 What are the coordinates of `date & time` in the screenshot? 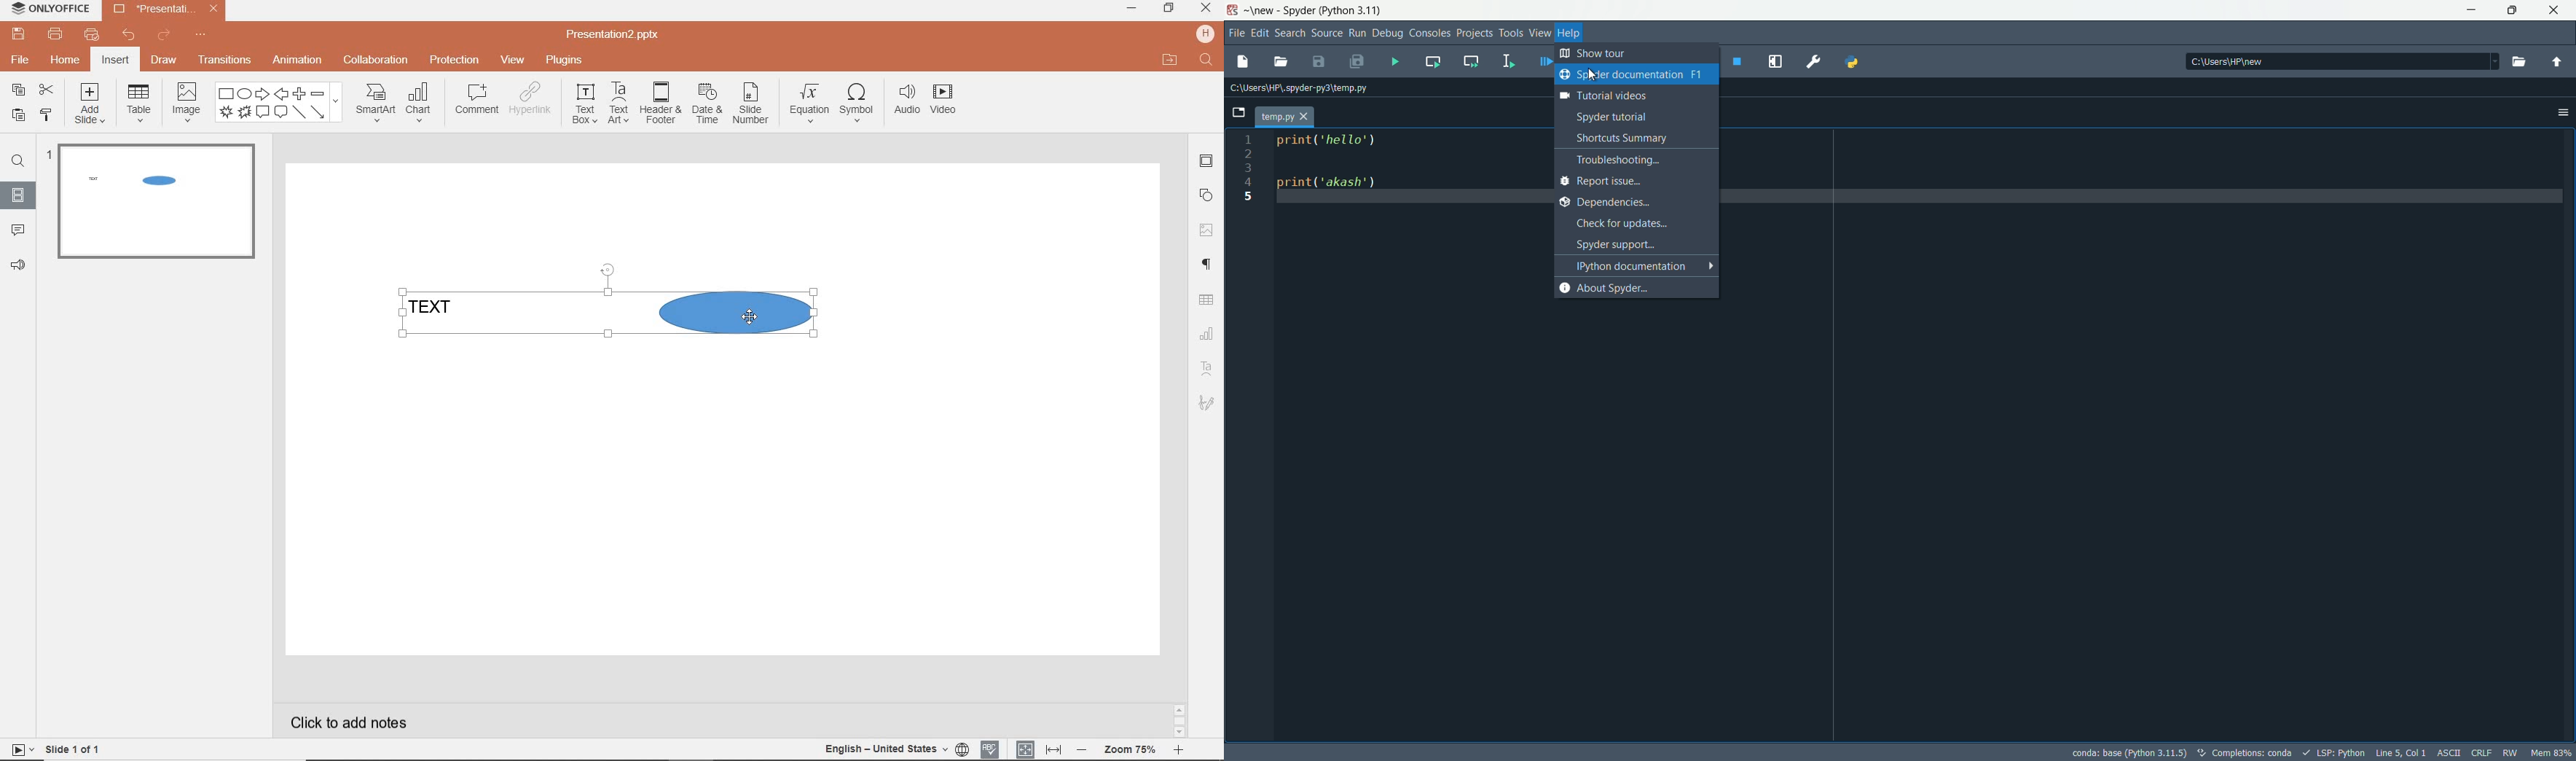 It's located at (705, 107).